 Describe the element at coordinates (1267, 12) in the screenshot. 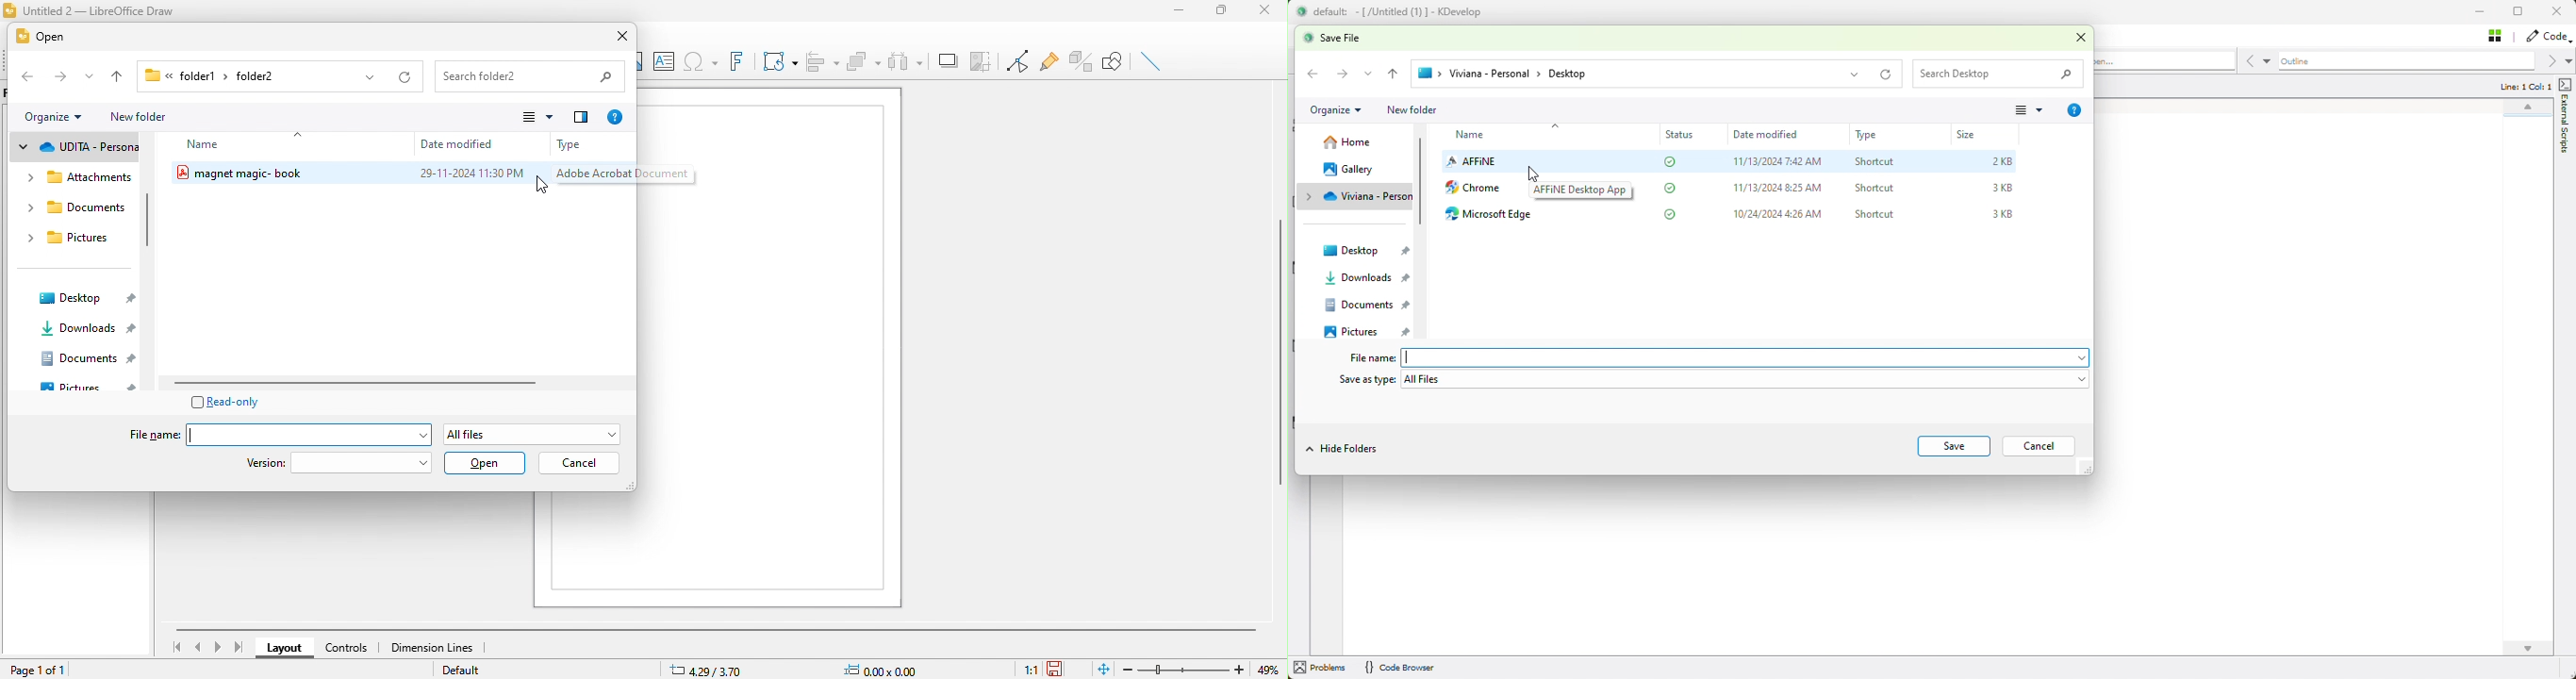

I see `close` at that location.